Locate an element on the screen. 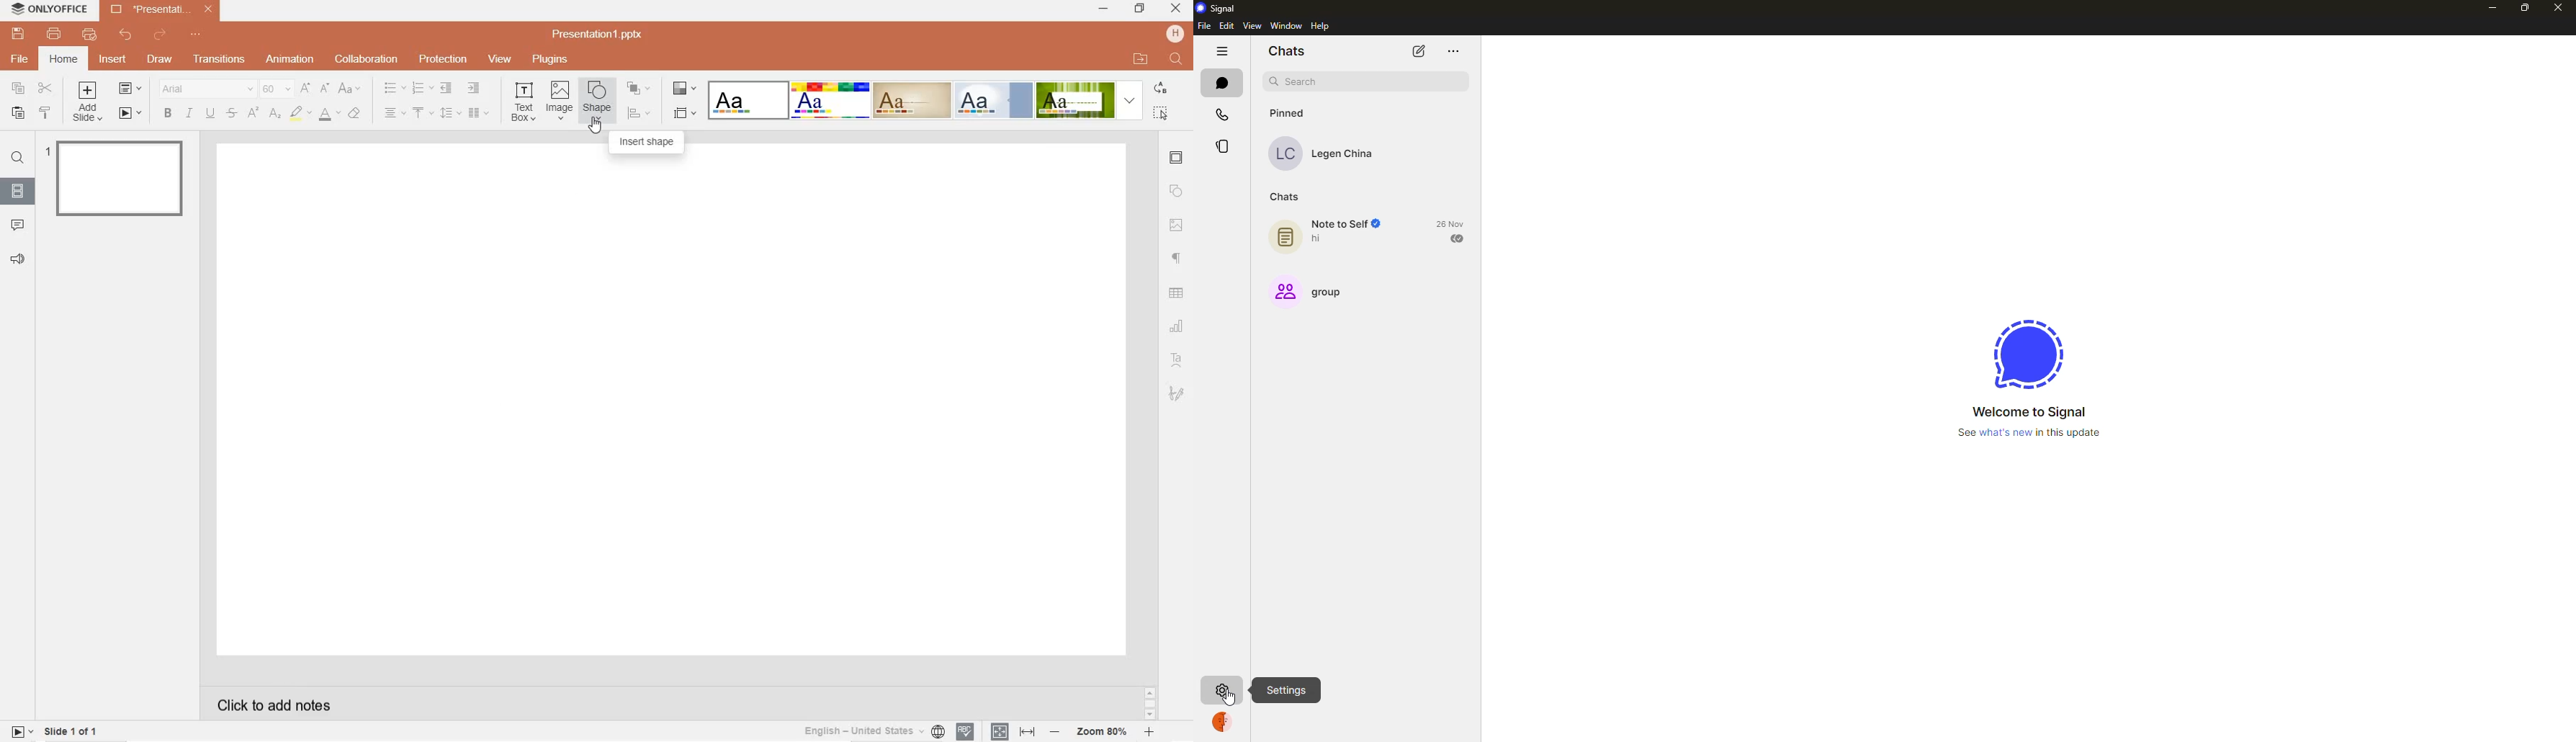 The image size is (2576, 756). find is located at coordinates (17, 160).